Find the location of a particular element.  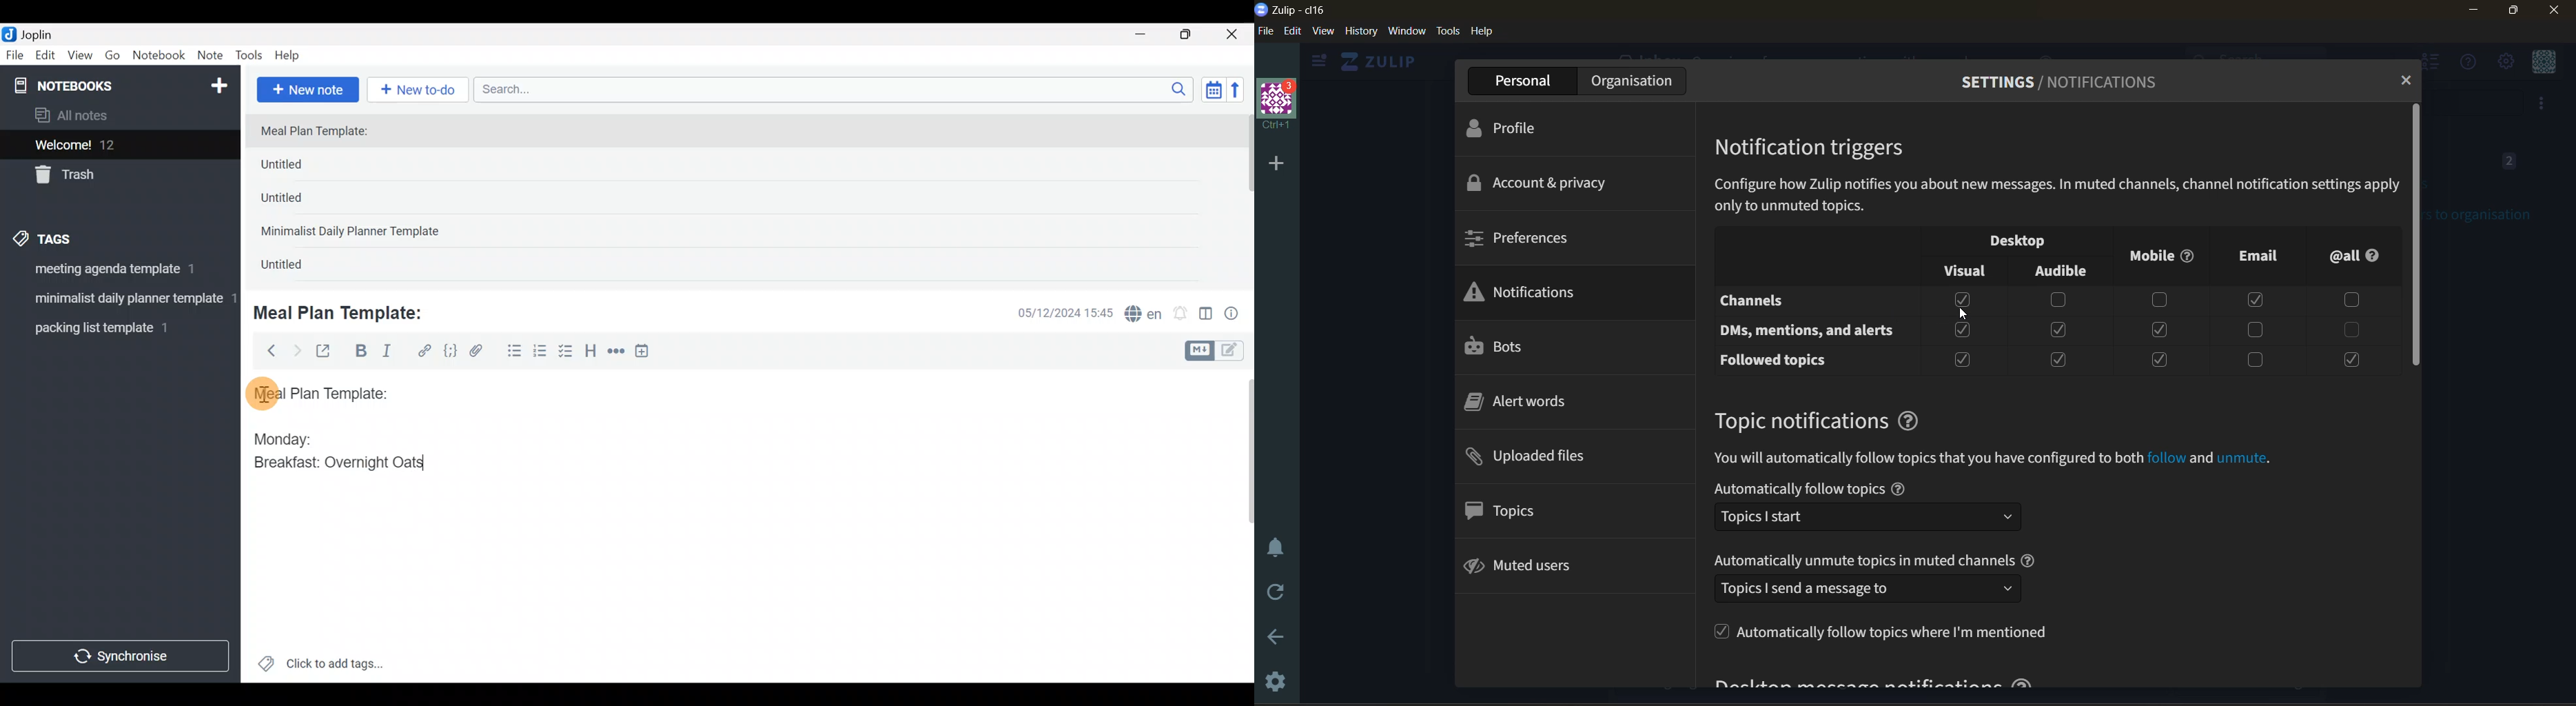

Meal Plan Template: is located at coordinates (322, 132).